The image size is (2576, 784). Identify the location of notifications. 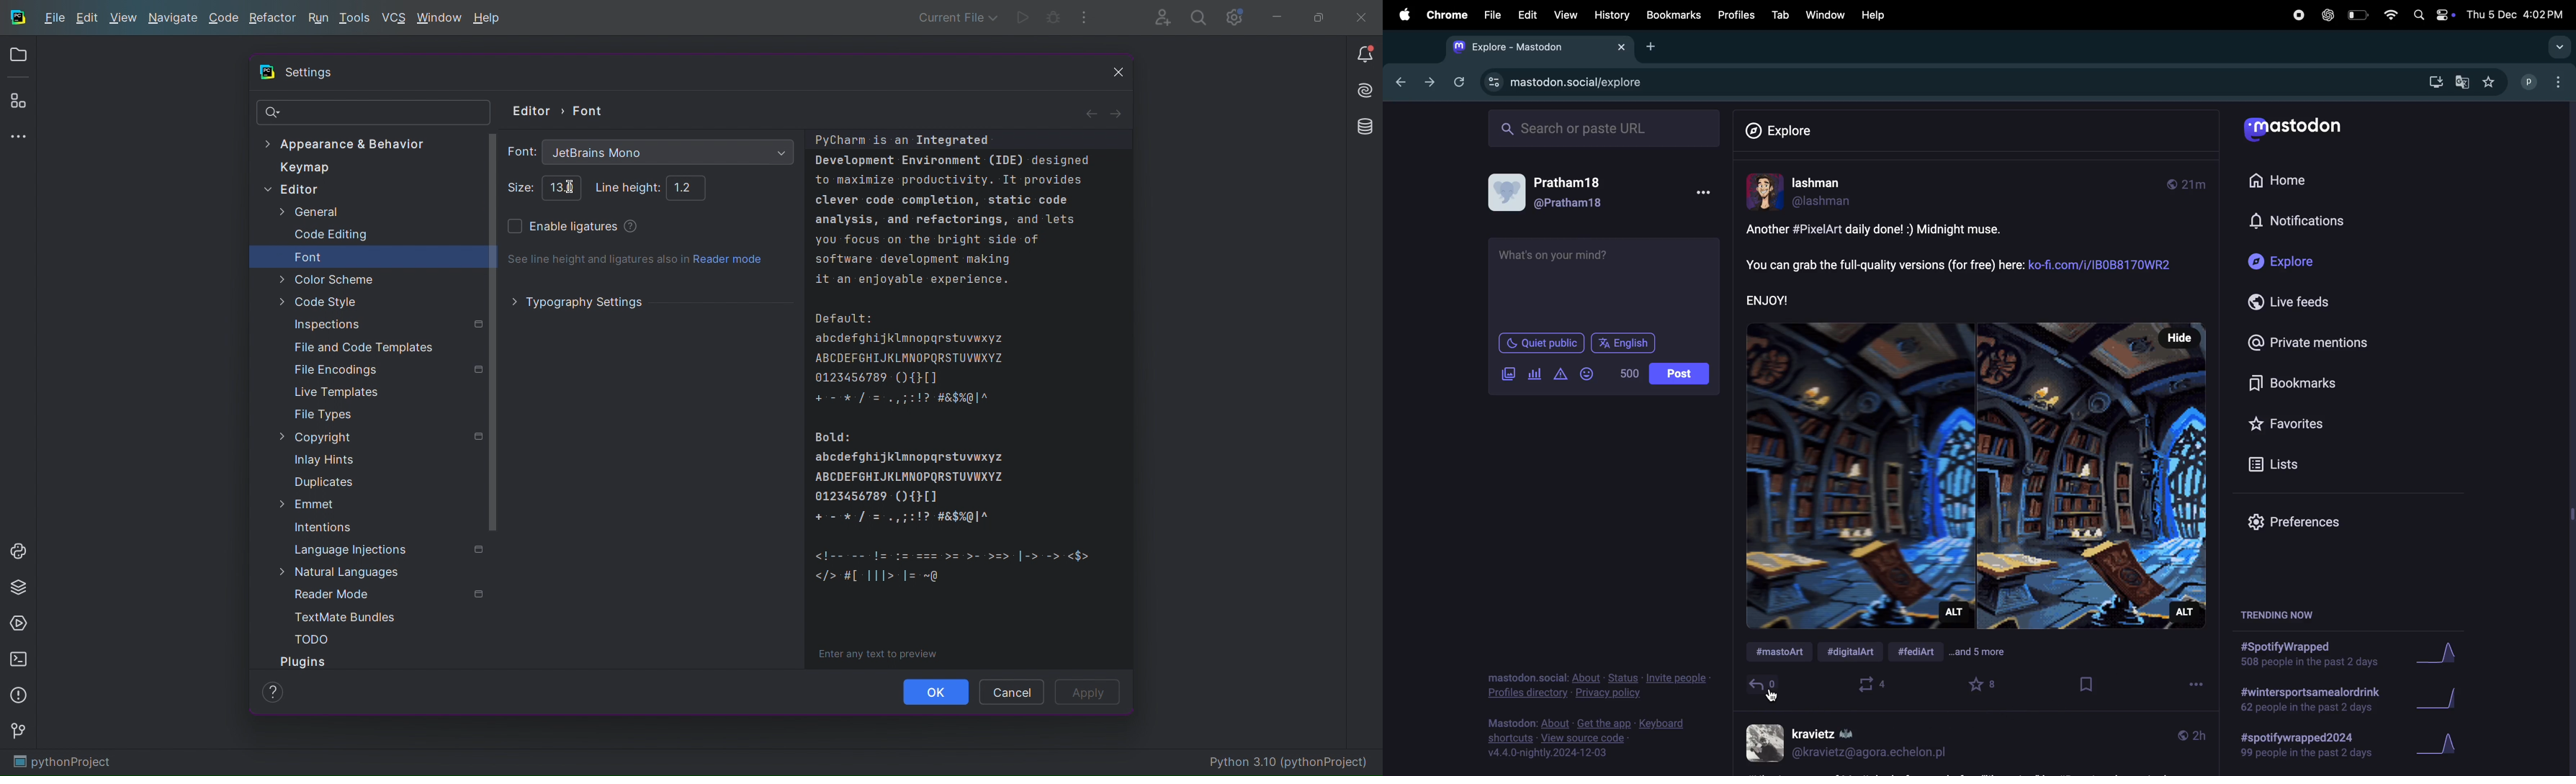
(2300, 223).